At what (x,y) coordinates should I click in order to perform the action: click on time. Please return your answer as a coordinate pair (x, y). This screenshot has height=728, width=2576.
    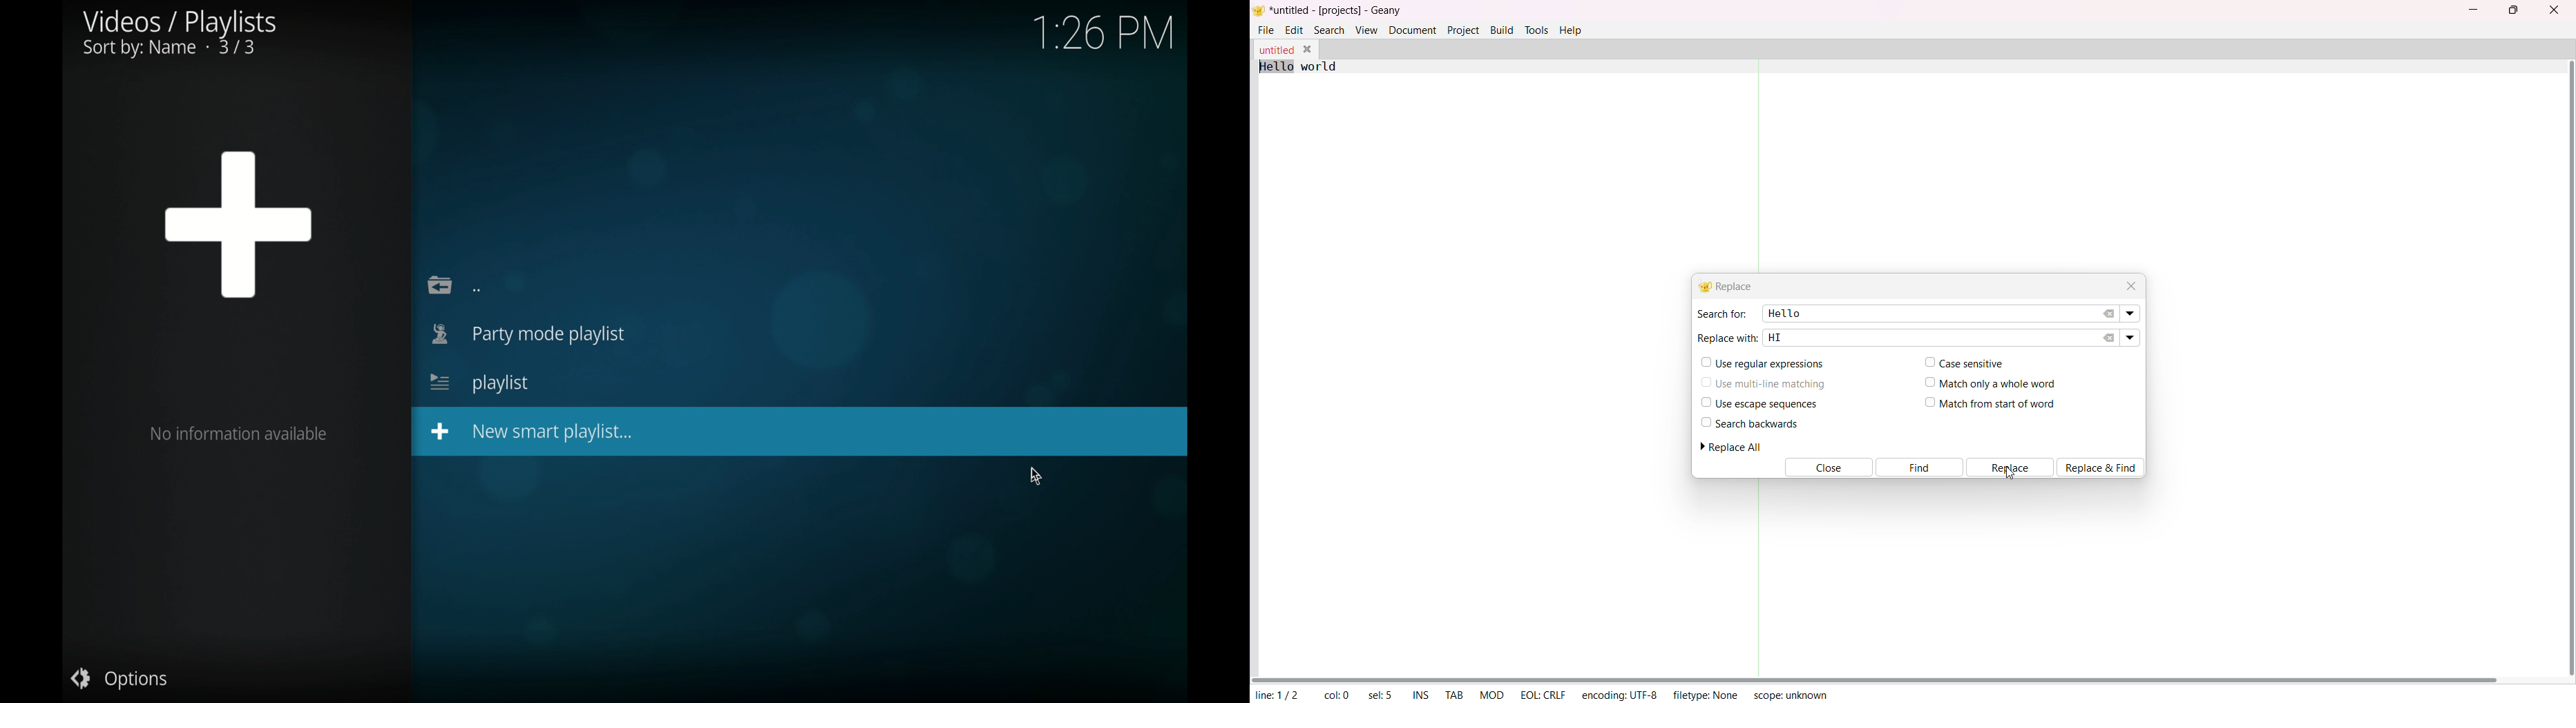
    Looking at the image, I should click on (1103, 34).